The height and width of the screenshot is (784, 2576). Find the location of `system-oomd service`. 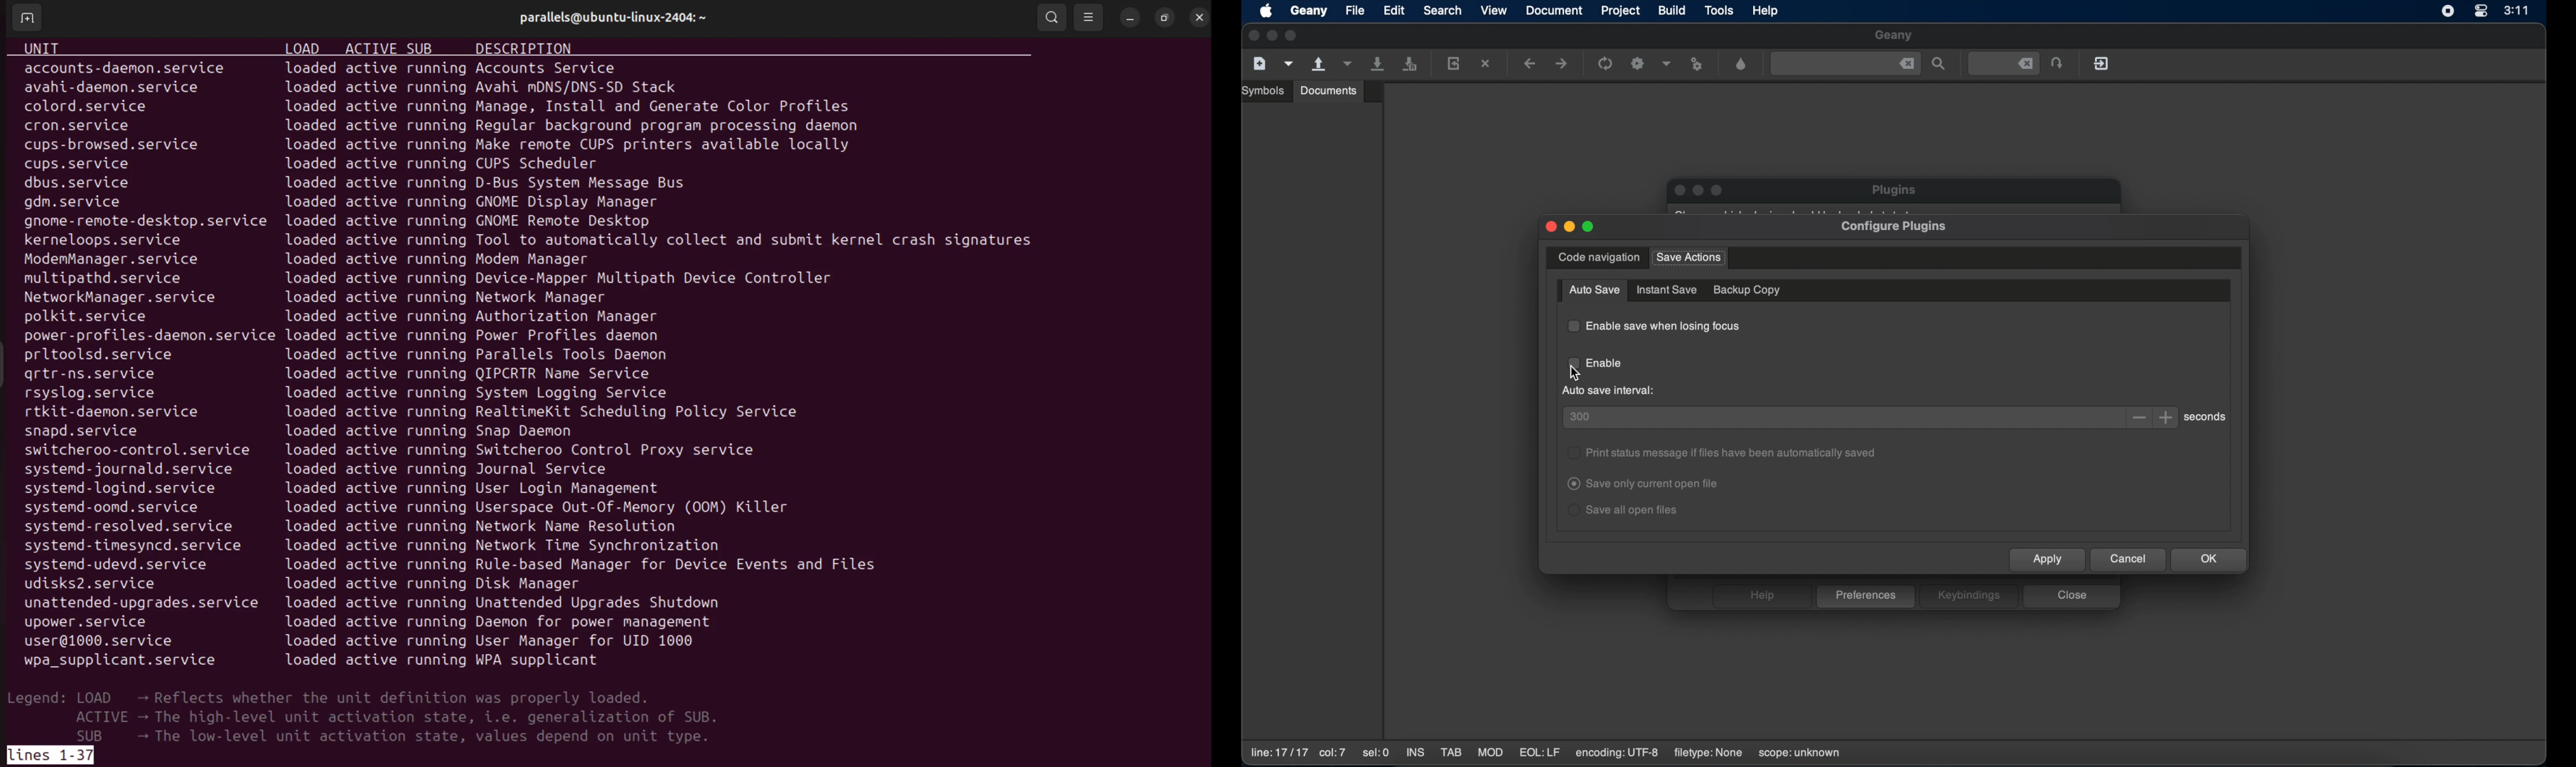

system-oomd service is located at coordinates (128, 509).